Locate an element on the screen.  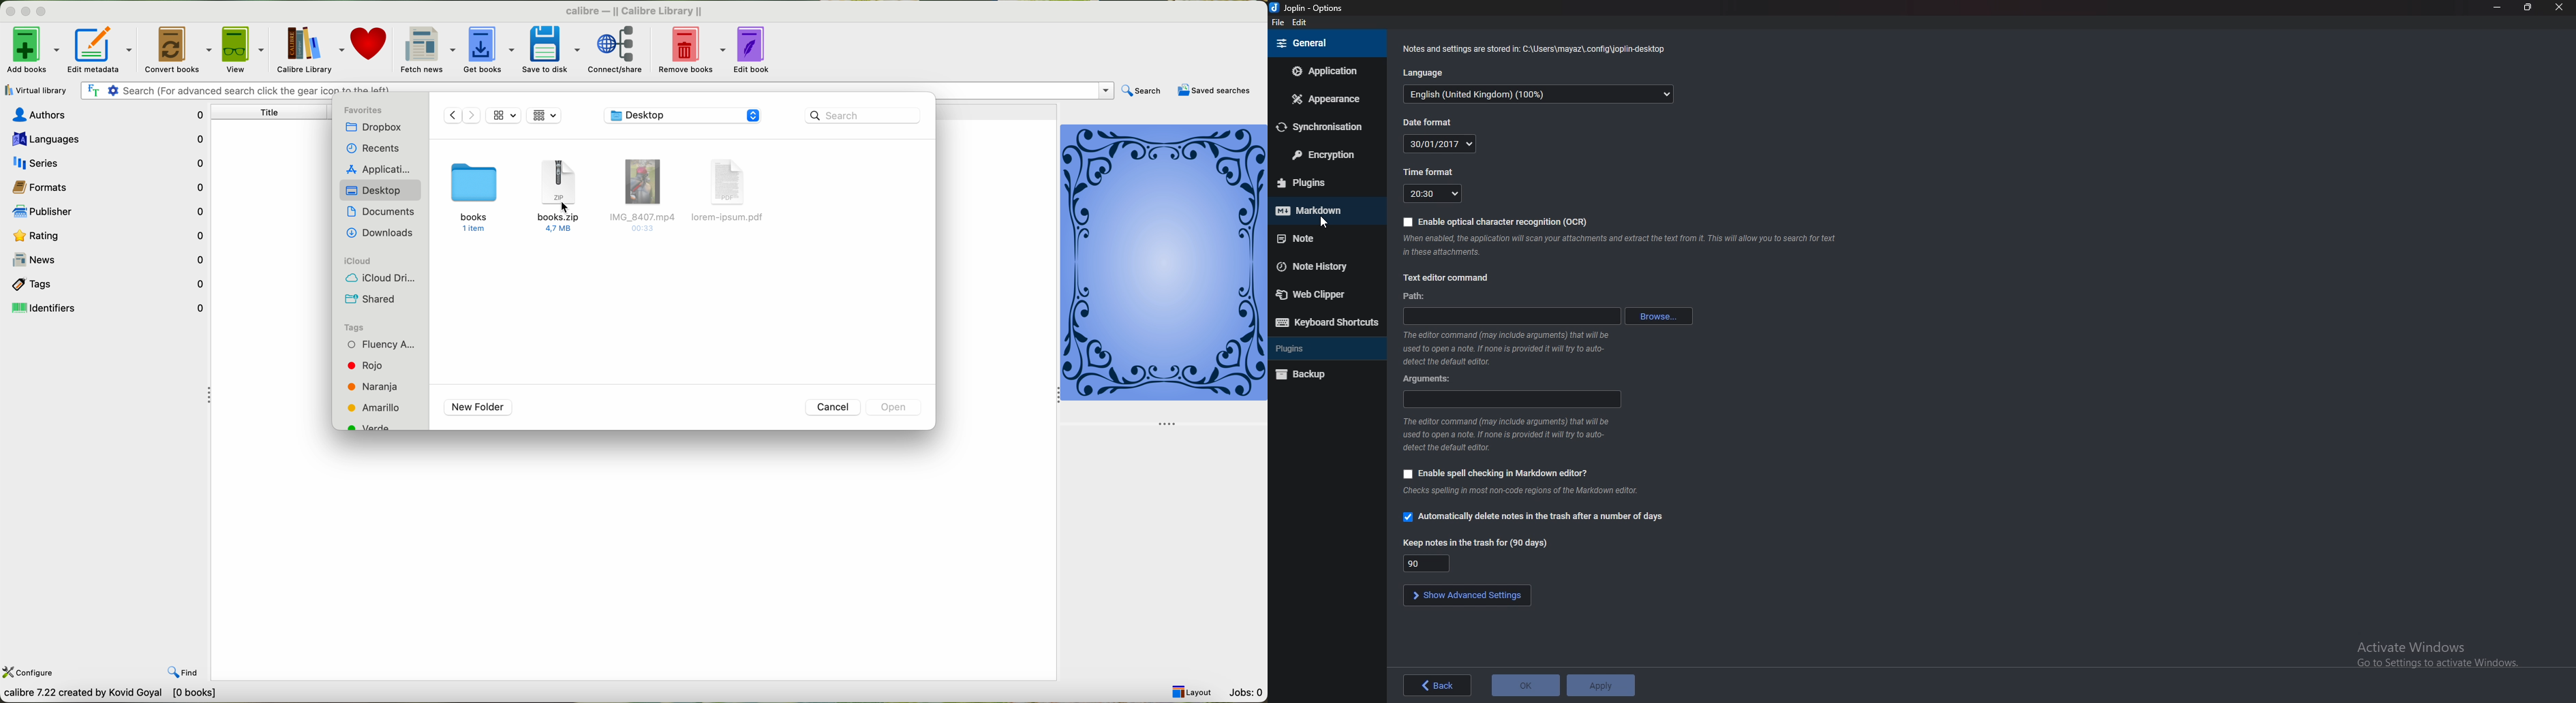
info is located at coordinates (1522, 491).